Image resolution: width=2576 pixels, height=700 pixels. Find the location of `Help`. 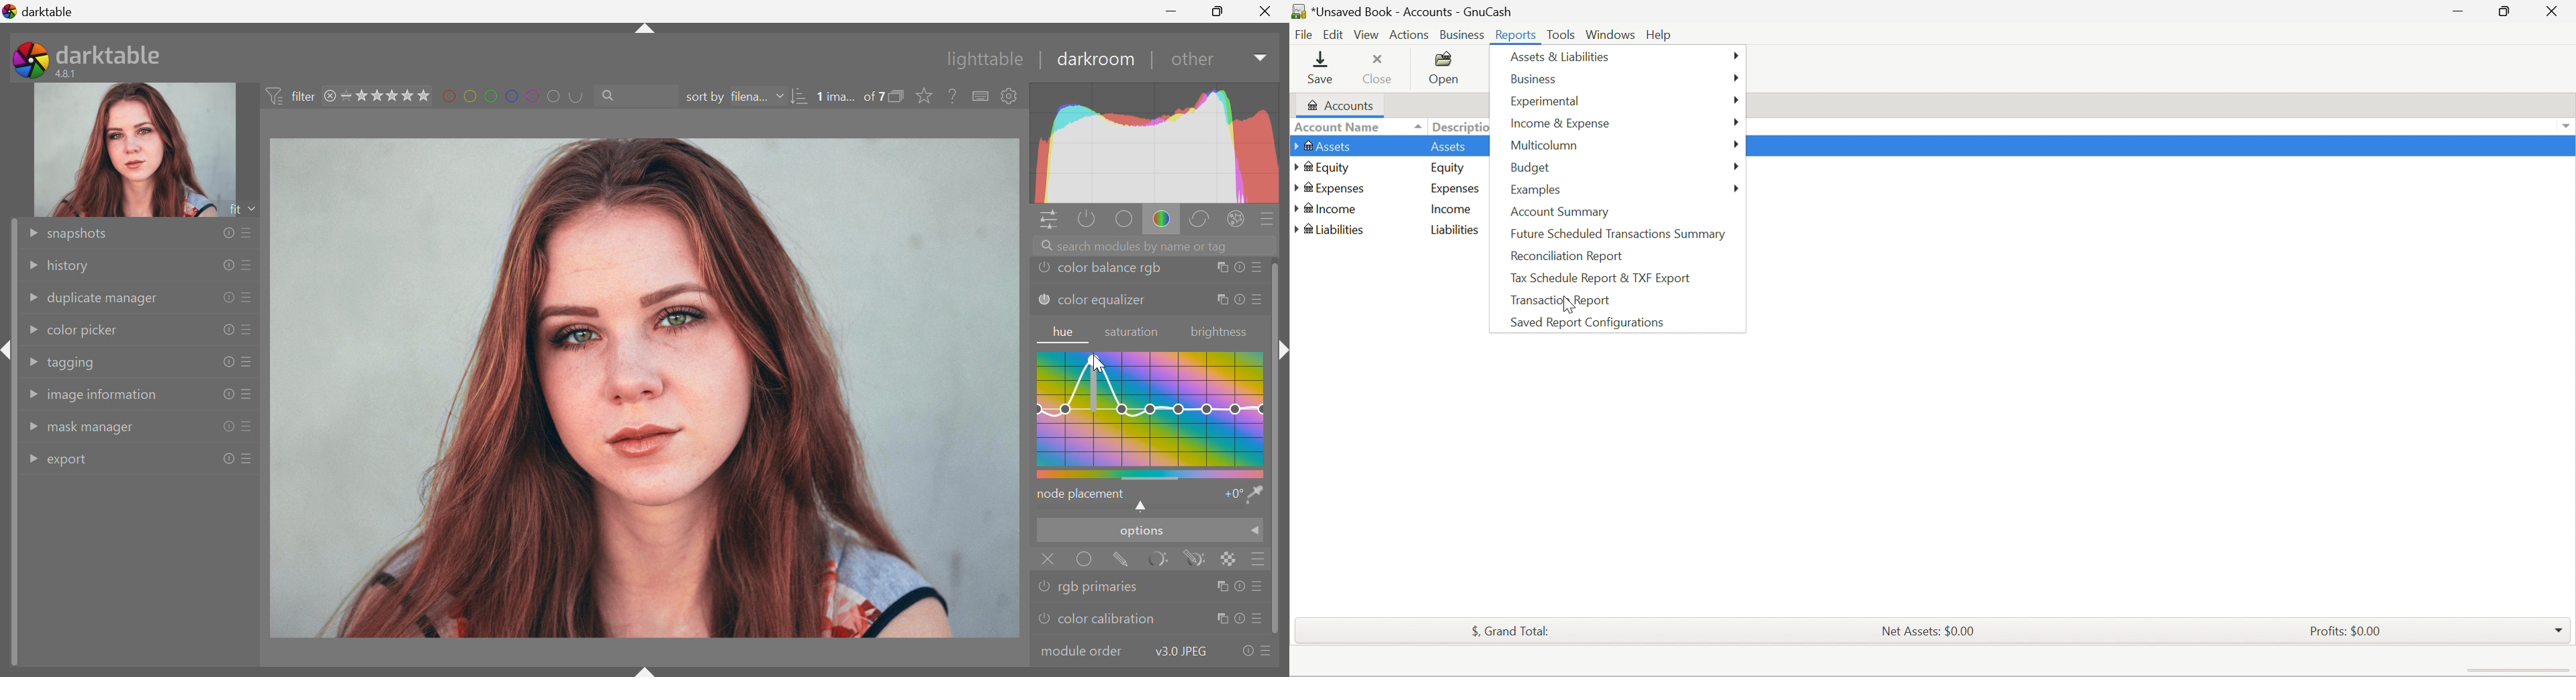

Help is located at coordinates (1663, 34).